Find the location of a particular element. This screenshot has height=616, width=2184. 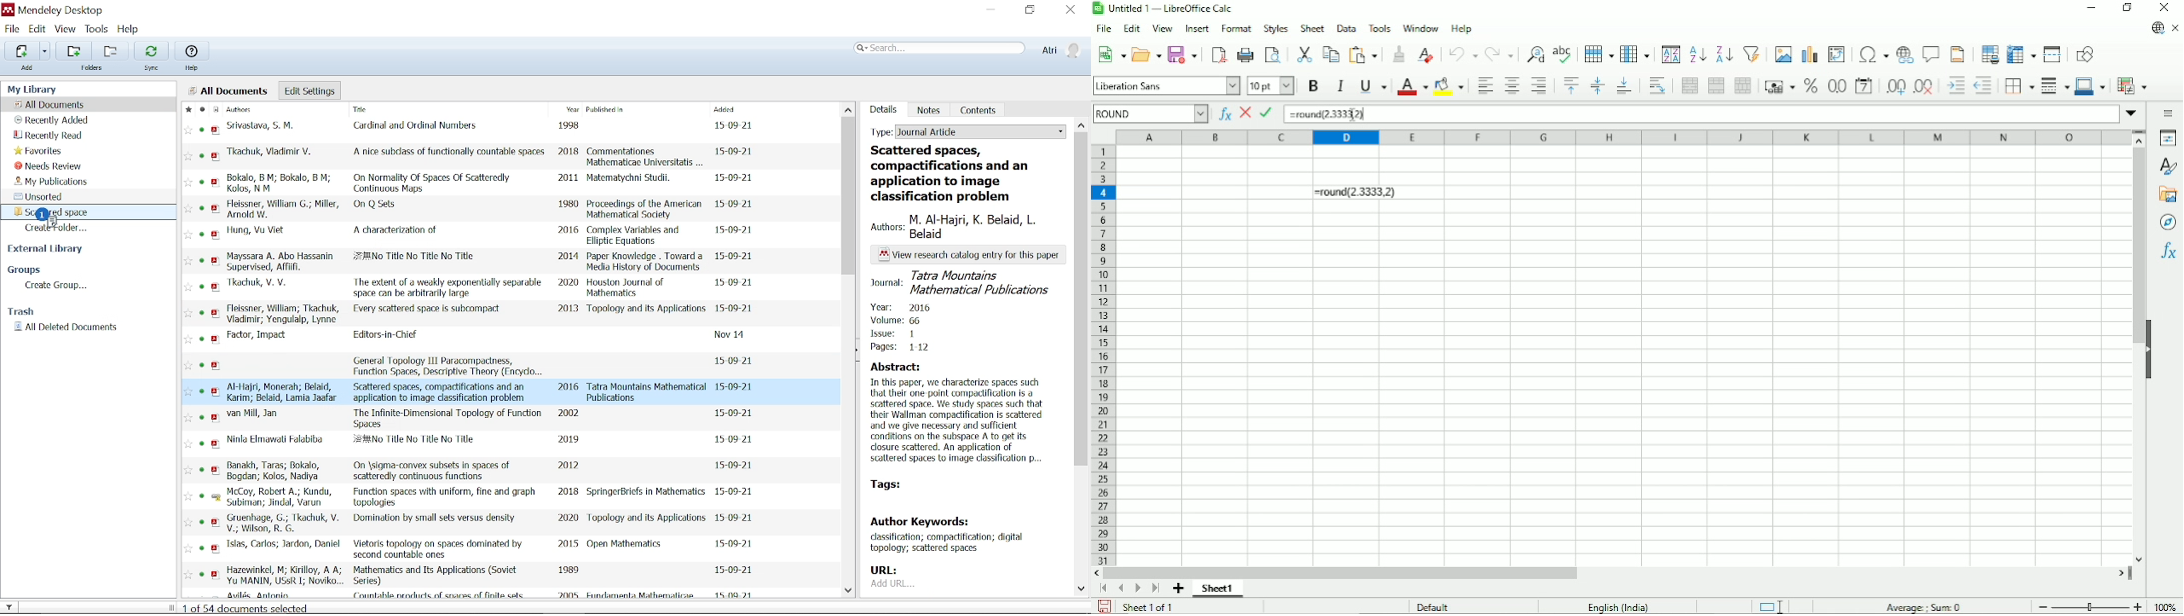

Expand formula bar is located at coordinates (2133, 113).